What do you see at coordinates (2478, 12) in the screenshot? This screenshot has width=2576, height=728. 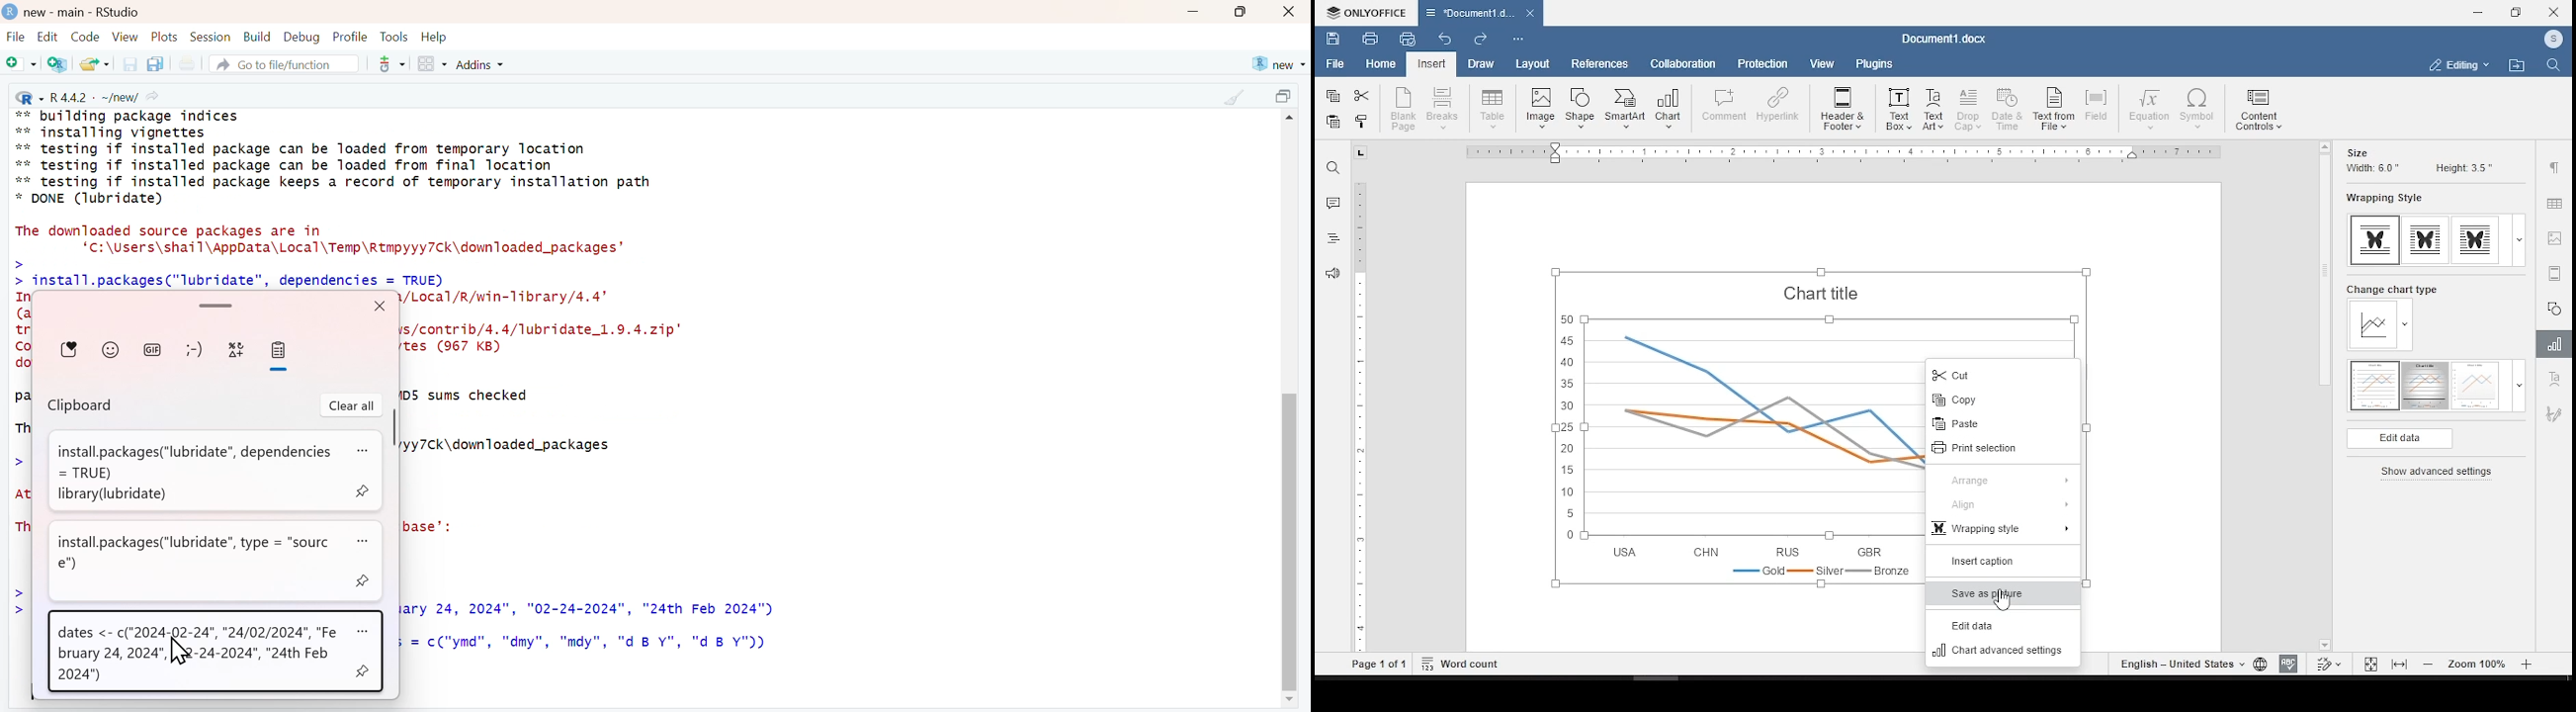 I see `minimize` at bounding box center [2478, 12].